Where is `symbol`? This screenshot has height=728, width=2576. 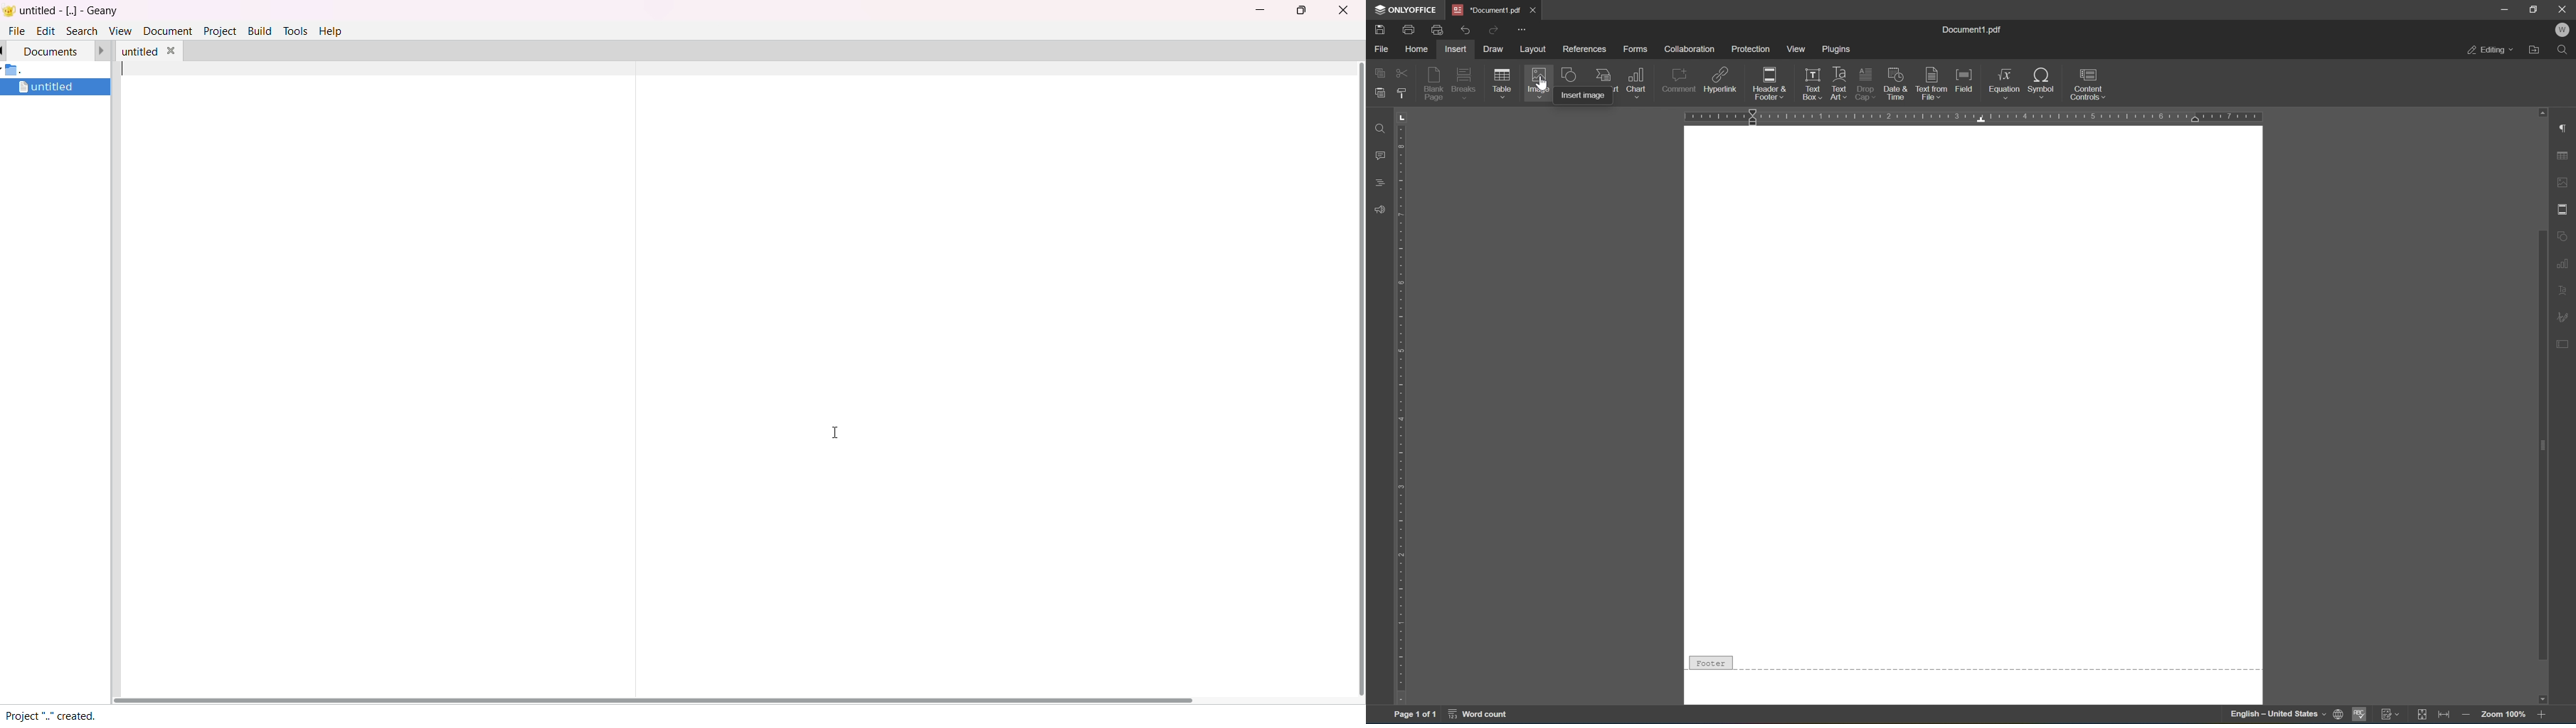 symbol is located at coordinates (2041, 82).